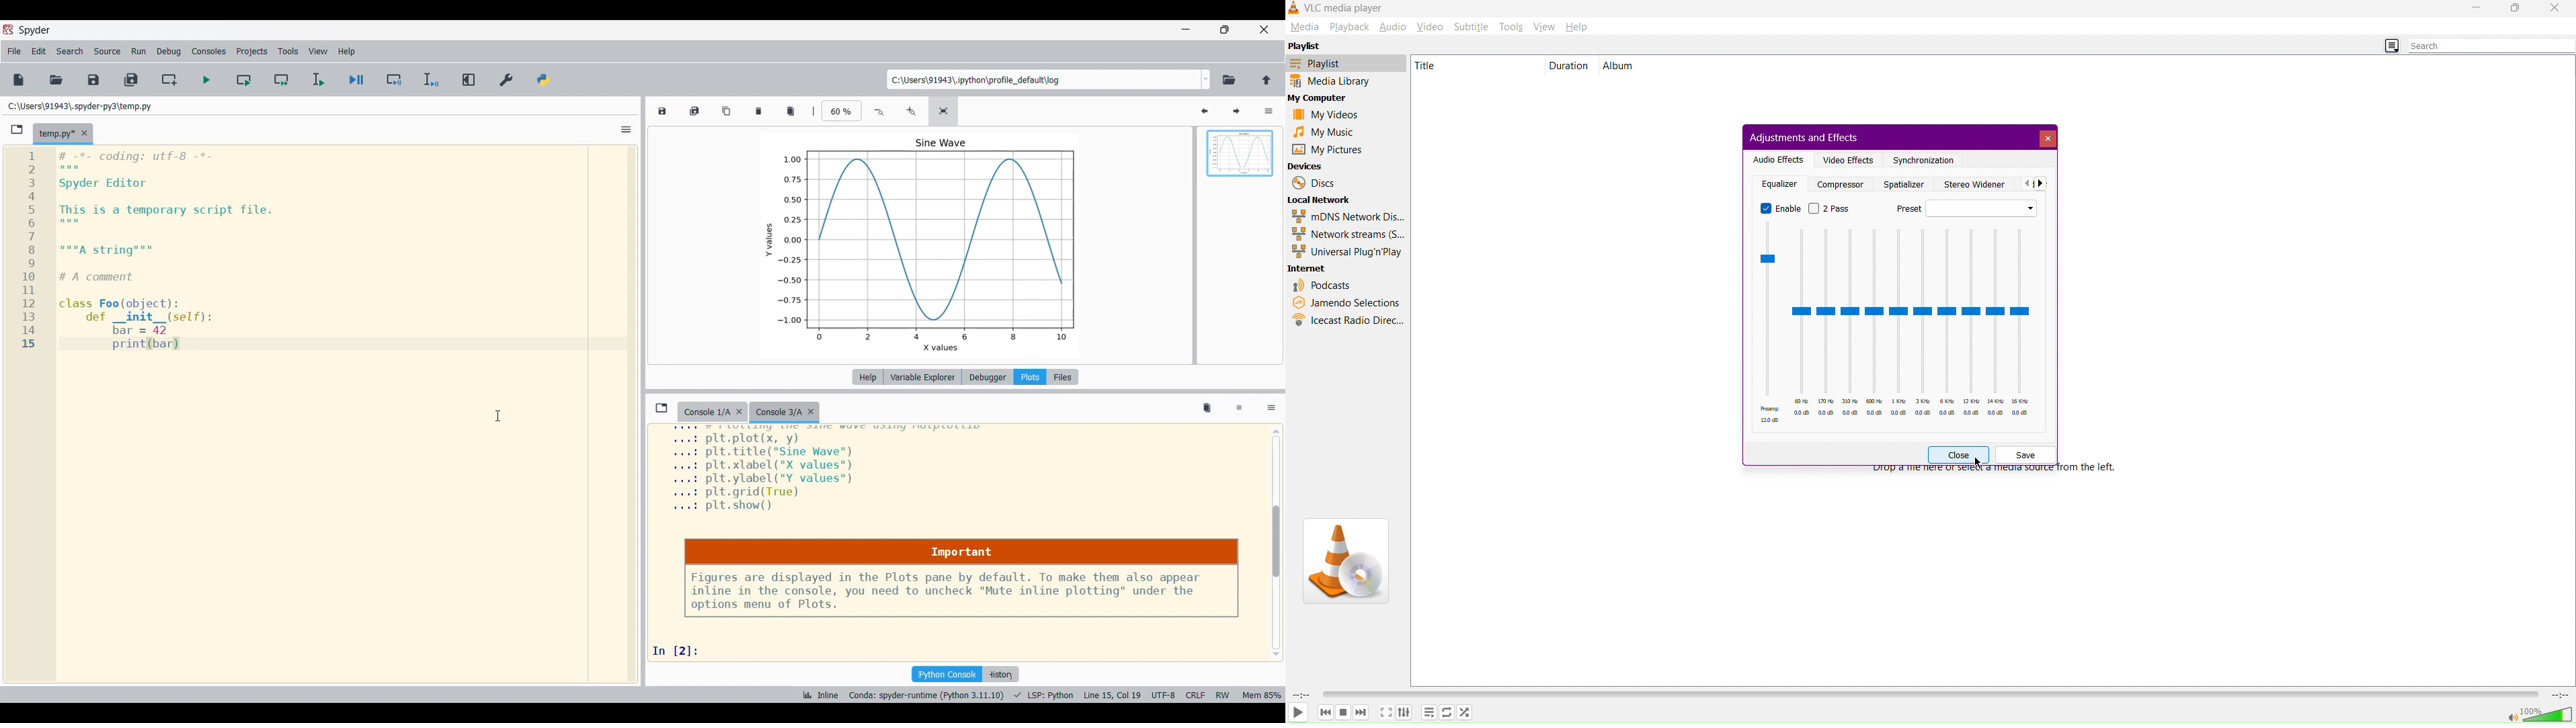 Image resolution: width=2576 pixels, height=728 pixels. I want to click on Universal Plug'n'Play, so click(1347, 252).